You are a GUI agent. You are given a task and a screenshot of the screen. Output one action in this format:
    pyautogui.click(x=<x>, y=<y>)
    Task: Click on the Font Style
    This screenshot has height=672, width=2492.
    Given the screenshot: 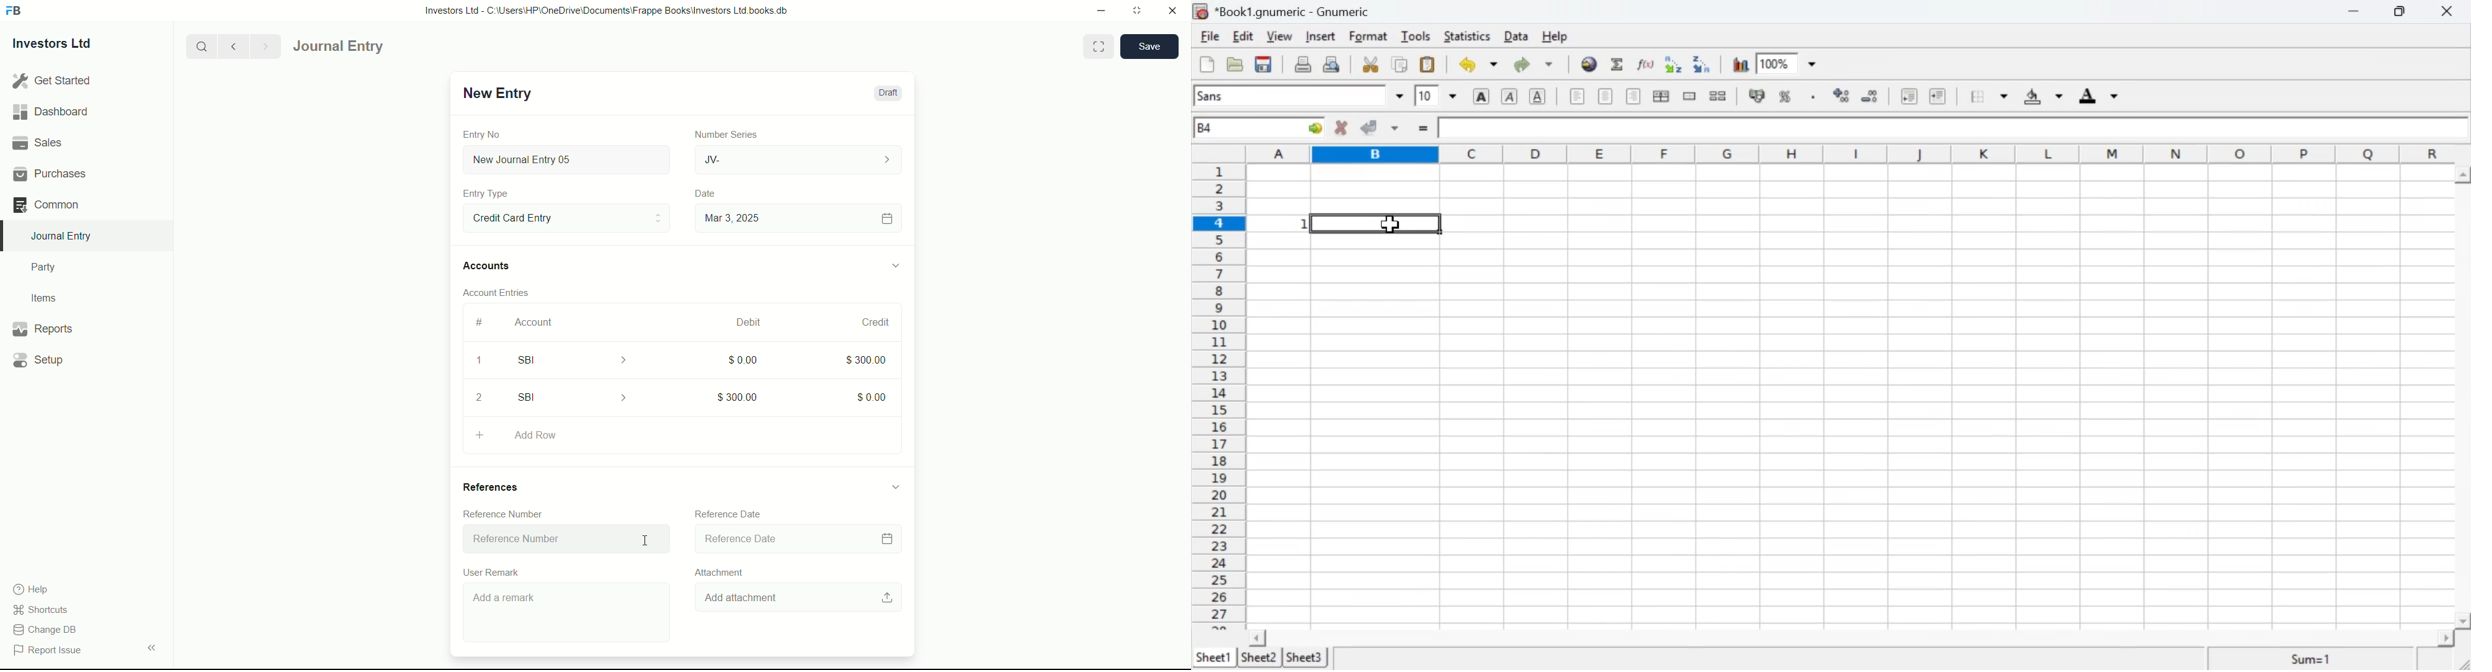 What is the action you would take?
    pyautogui.click(x=1302, y=96)
    